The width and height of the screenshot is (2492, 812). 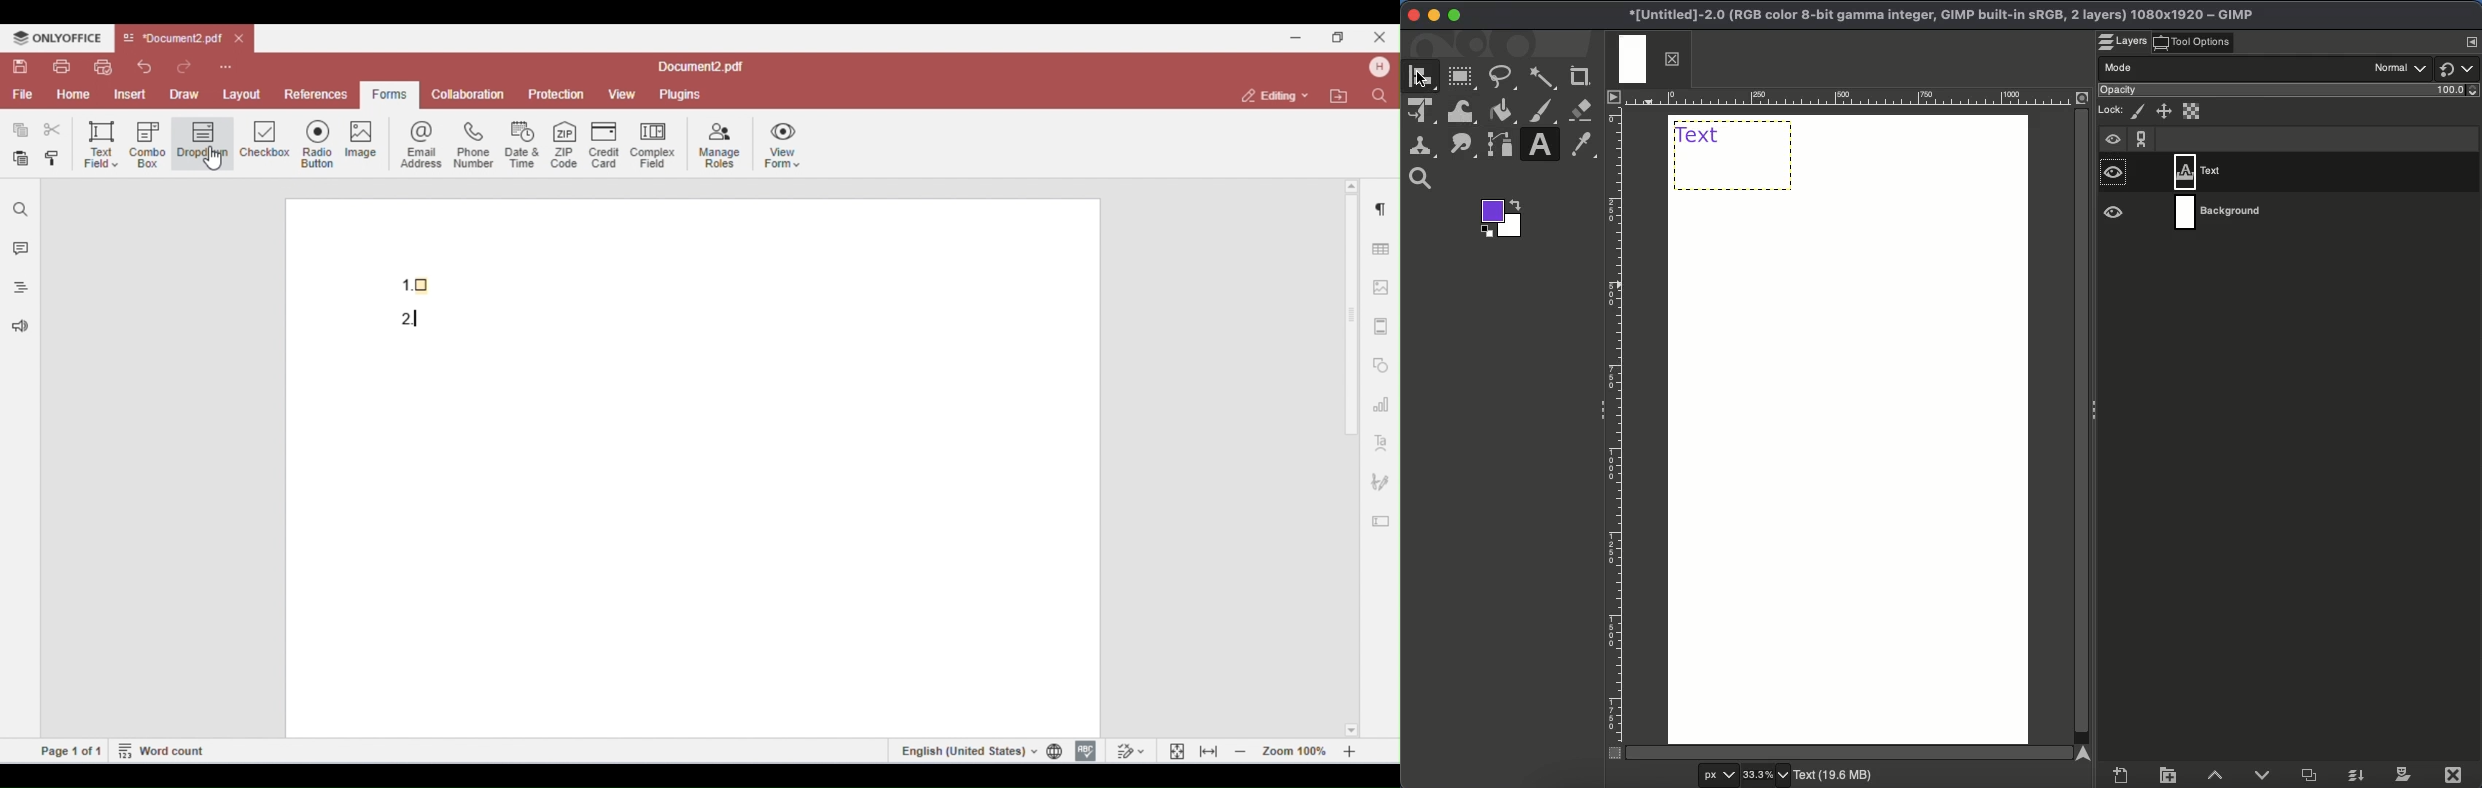 I want to click on Fuzzy select tool, so click(x=1545, y=77).